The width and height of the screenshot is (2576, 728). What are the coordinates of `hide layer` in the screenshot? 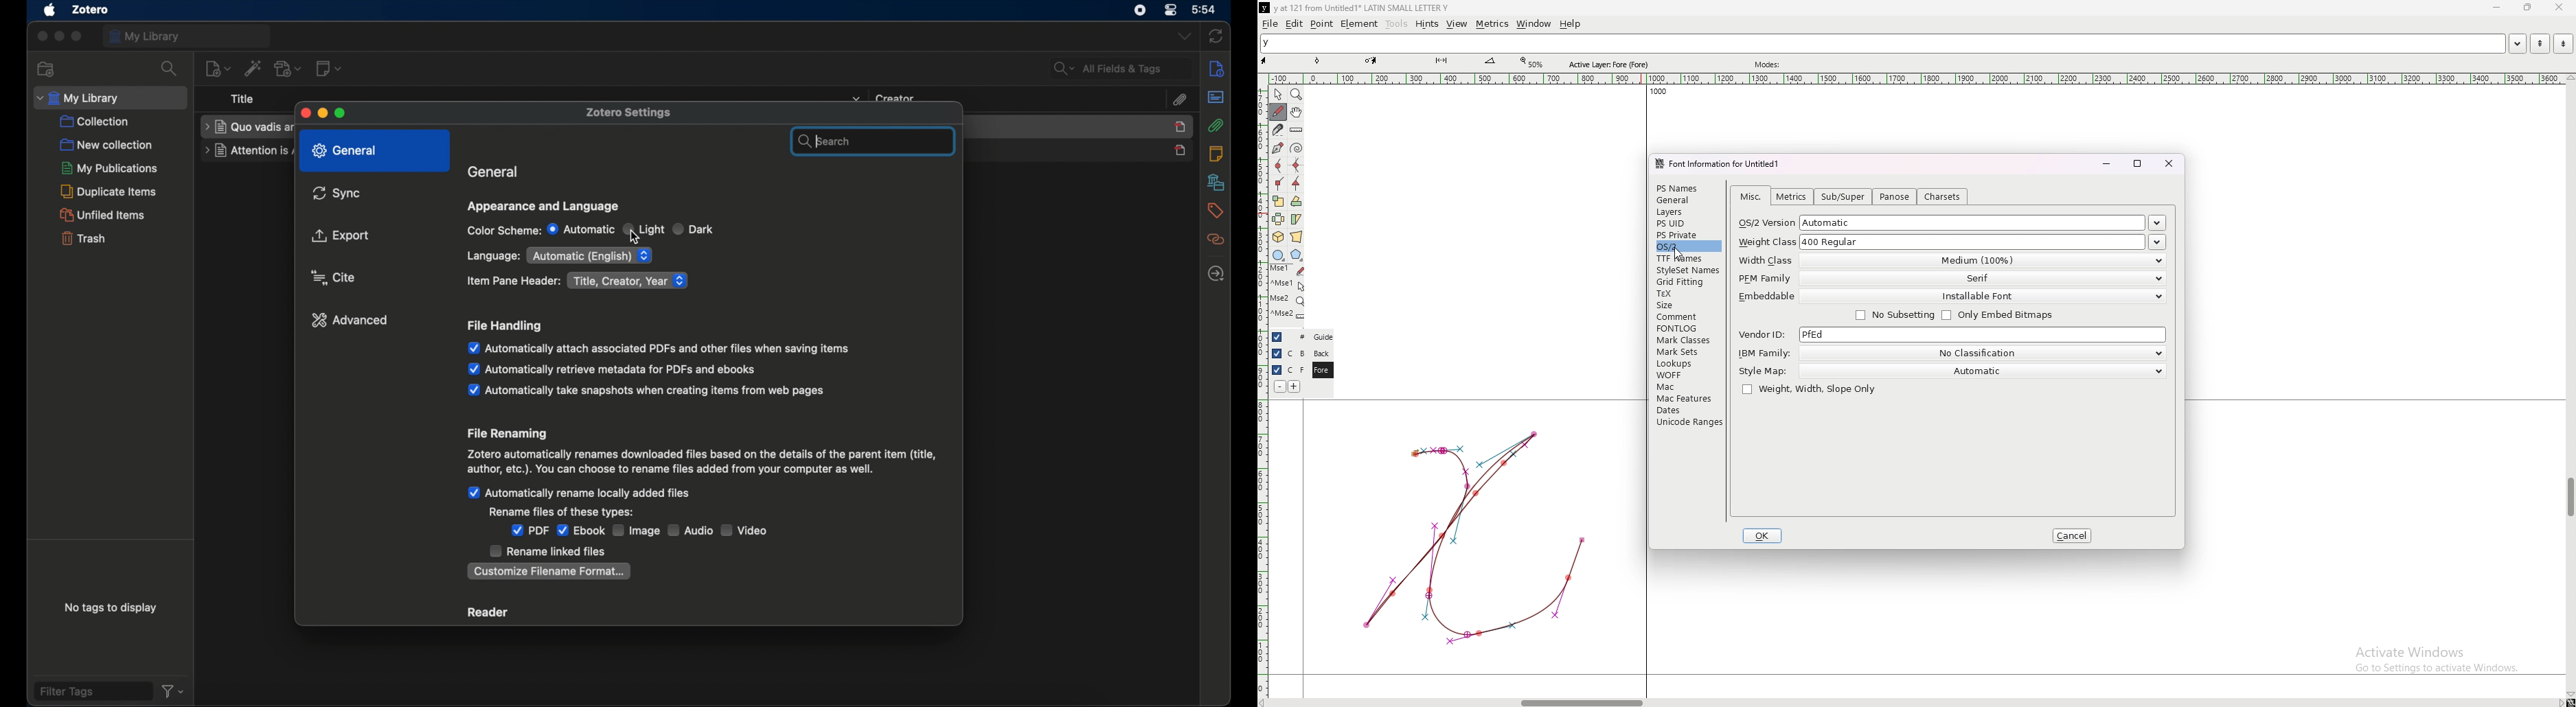 It's located at (1277, 337).